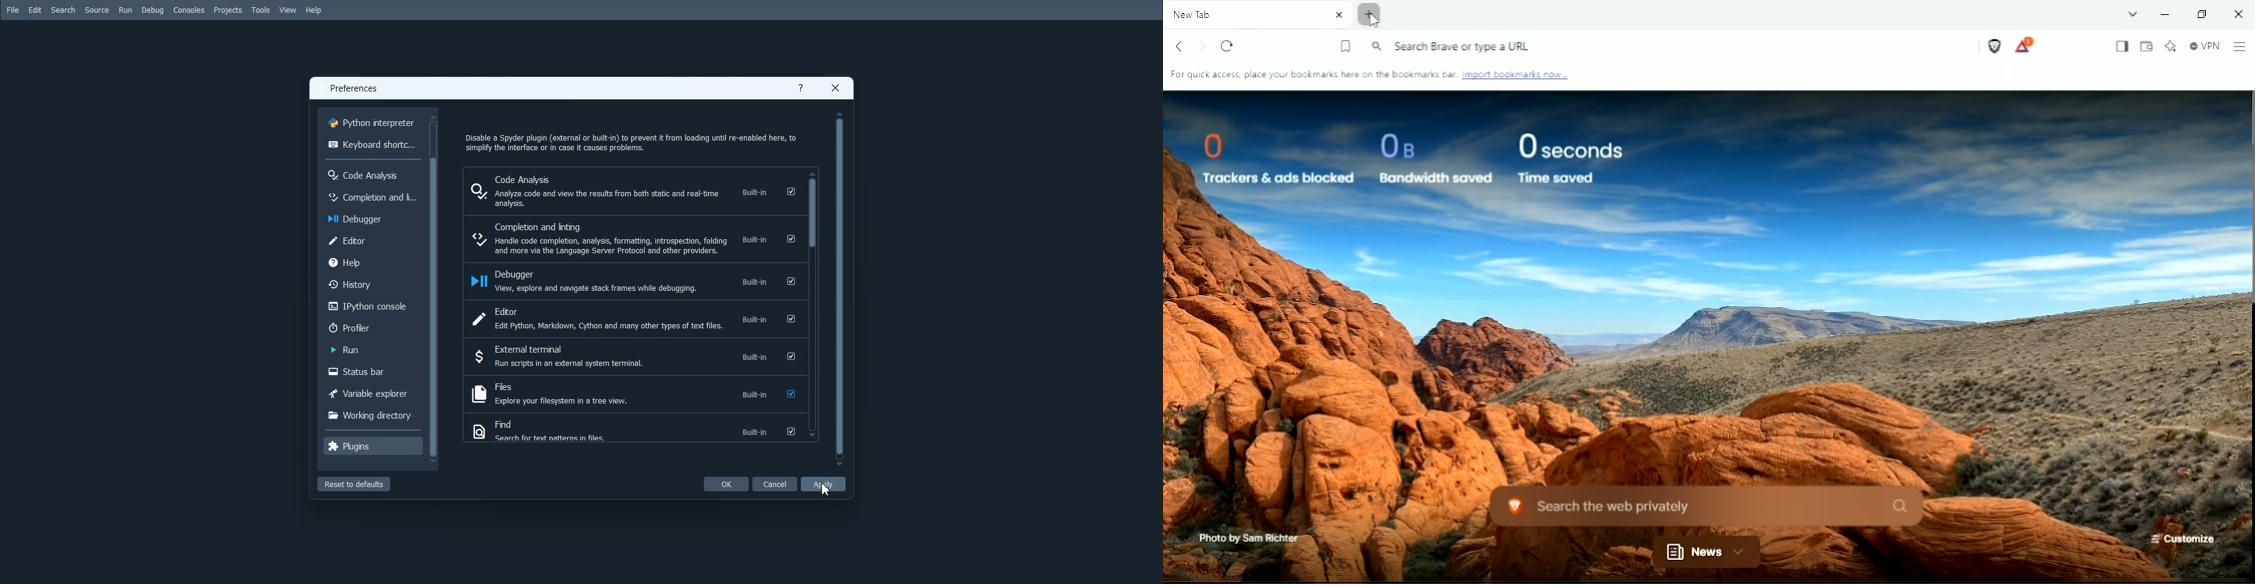  I want to click on Apply, so click(823, 483).